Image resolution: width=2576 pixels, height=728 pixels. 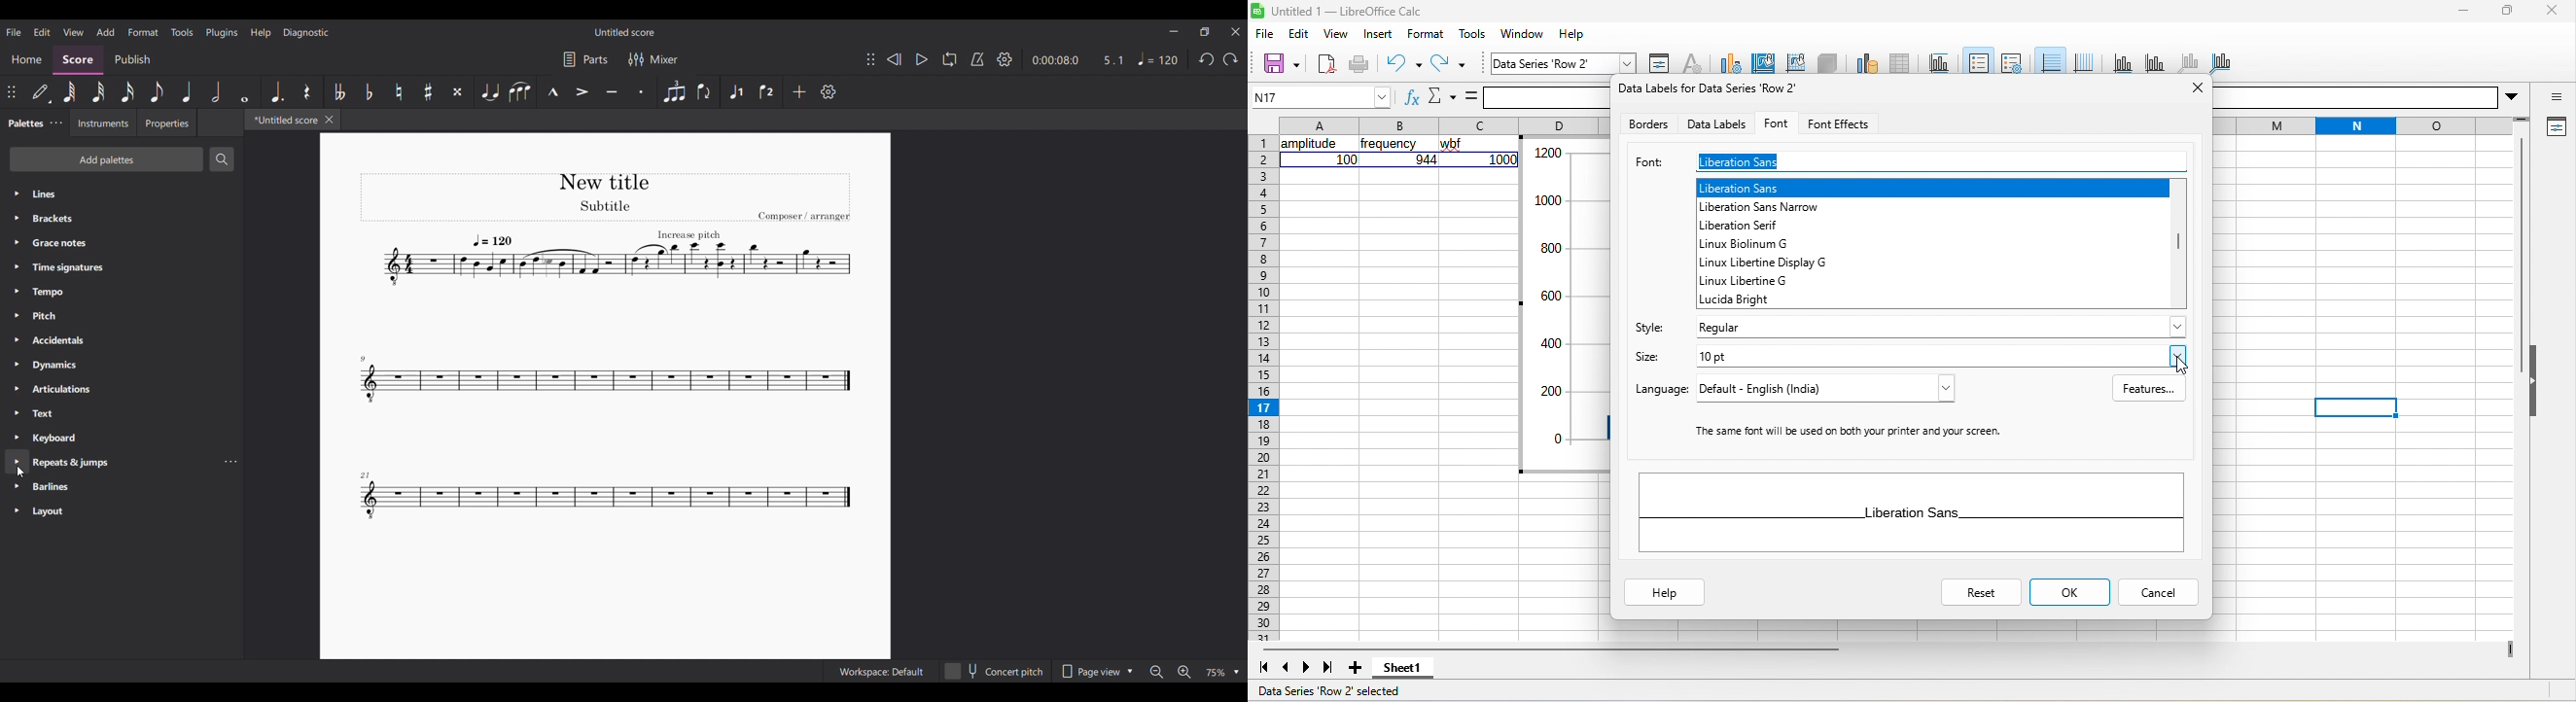 I want to click on Add, so click(x=800, y=92).